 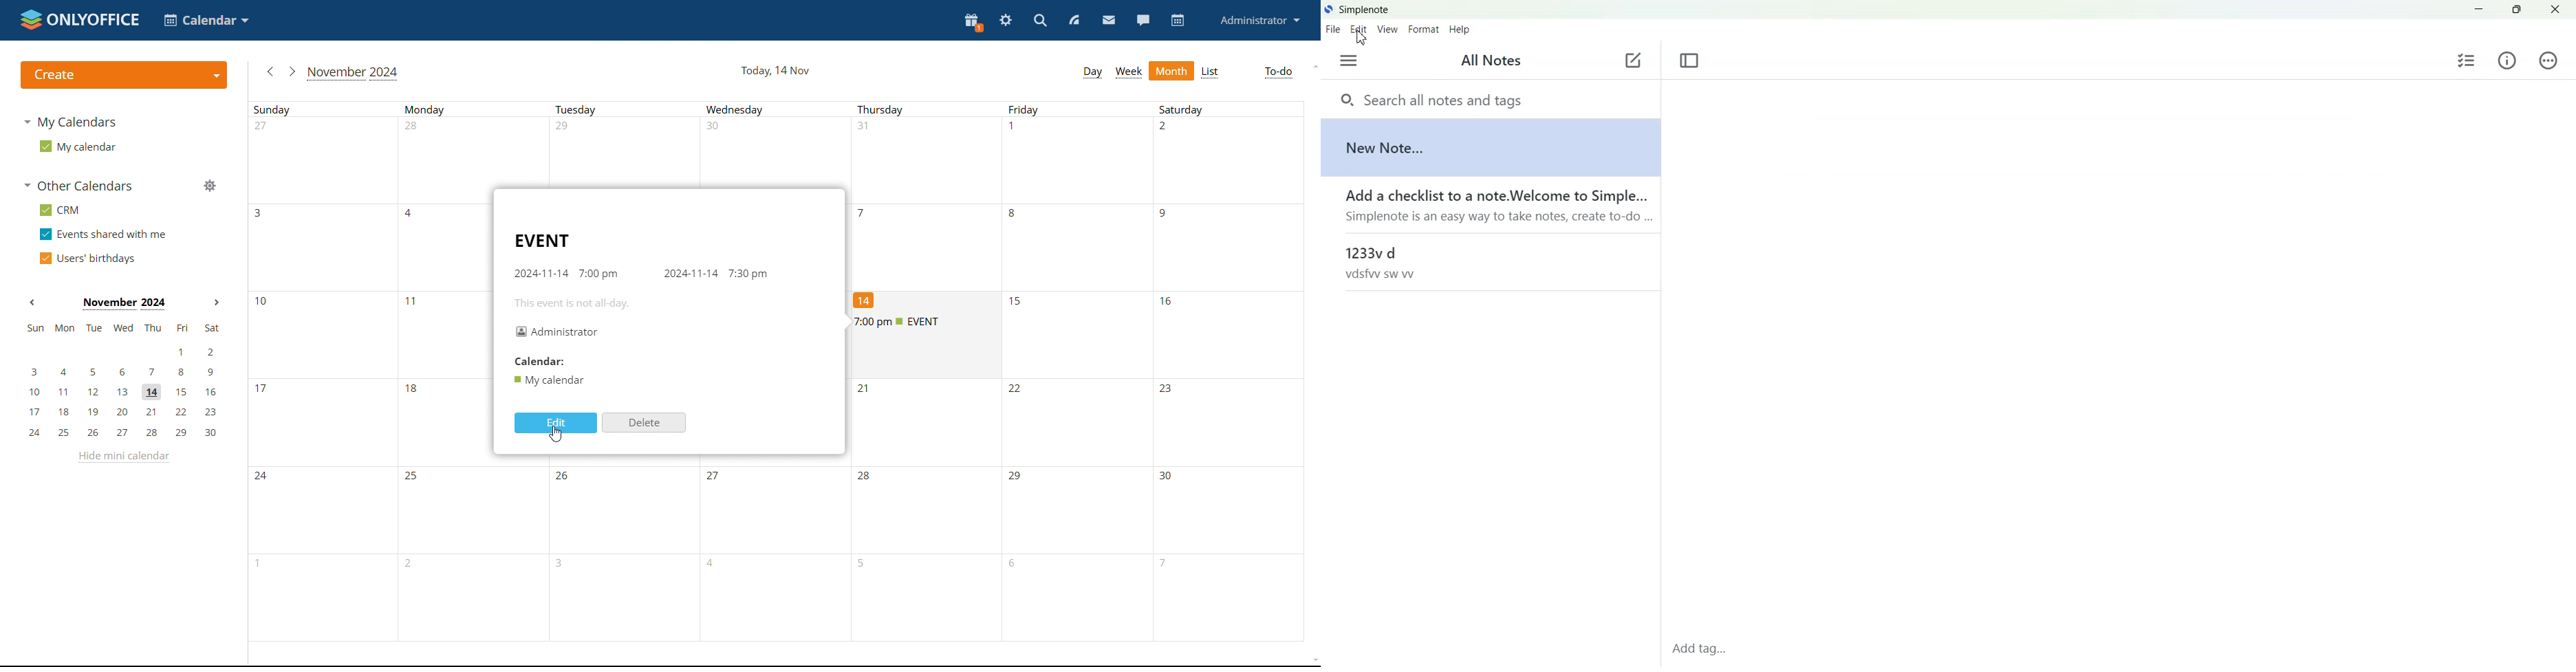 What do you see at coordinates (556, 331) in the screenshot?
I see `organizer` at bounding box center [556, 331].